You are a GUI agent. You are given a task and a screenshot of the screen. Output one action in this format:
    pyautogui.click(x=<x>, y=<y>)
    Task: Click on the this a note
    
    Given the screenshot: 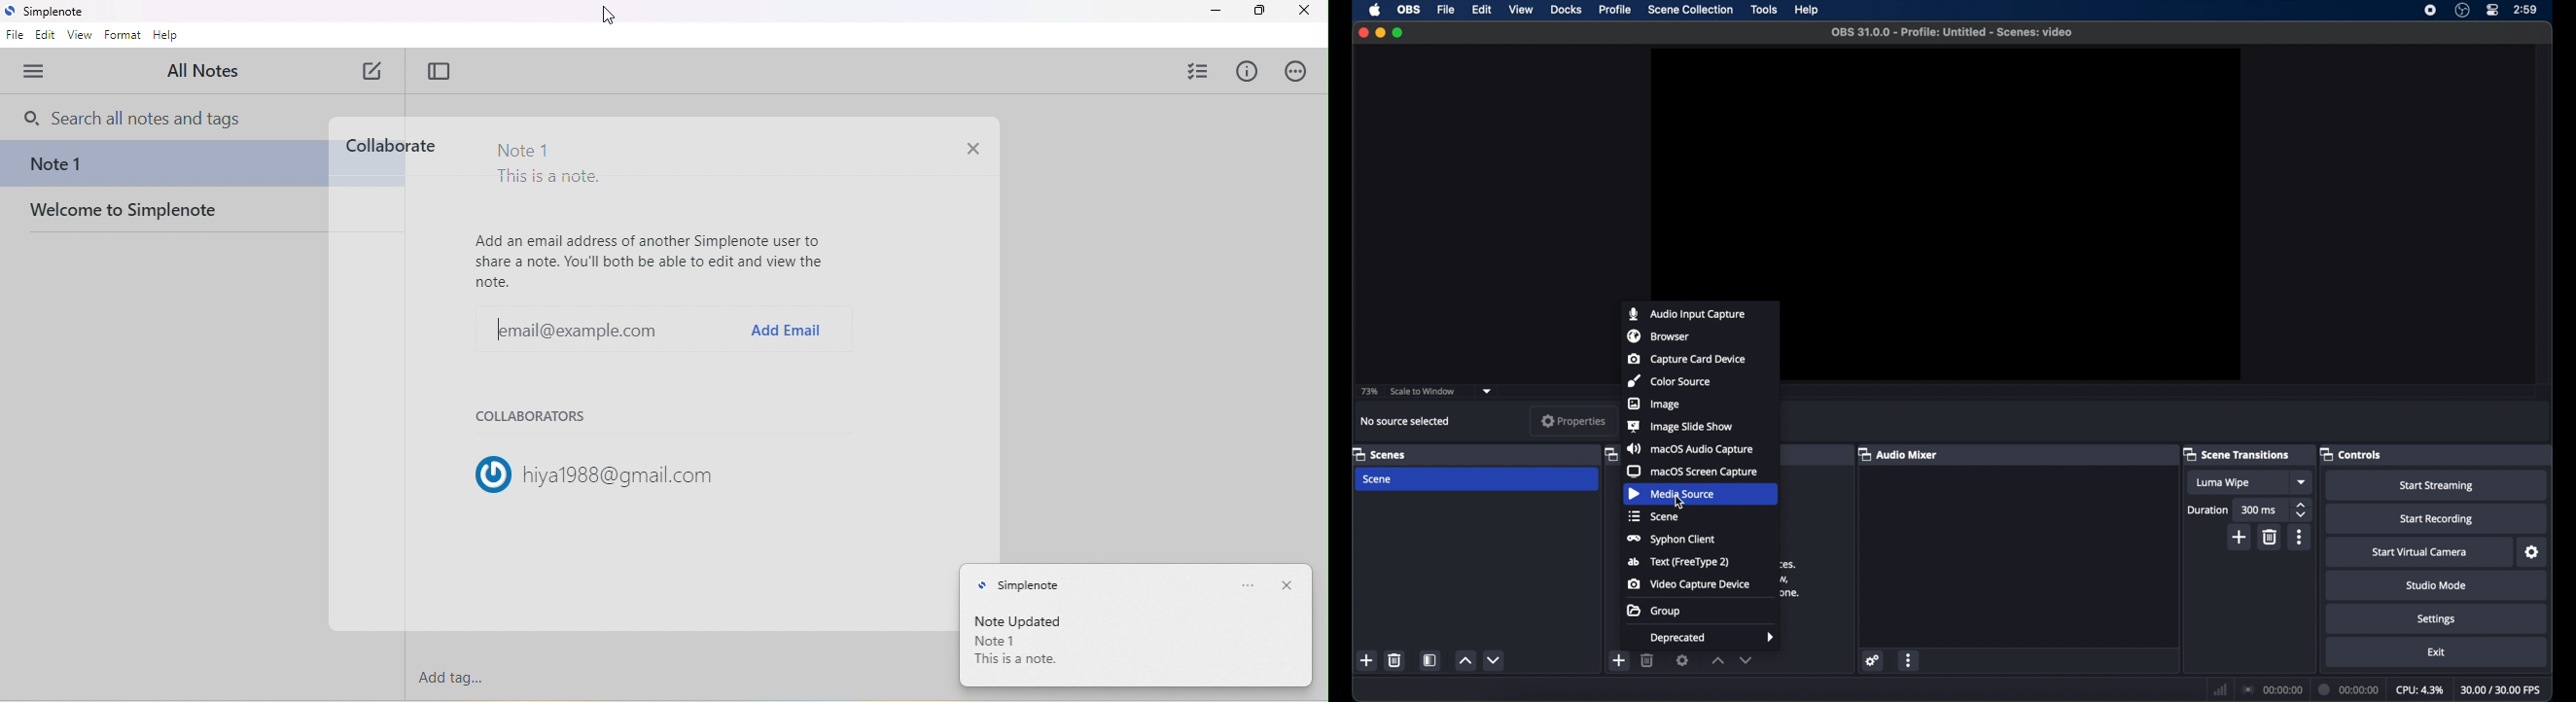 What is the action you would take?
    pyautogui.click(x=1020, y=659)
    